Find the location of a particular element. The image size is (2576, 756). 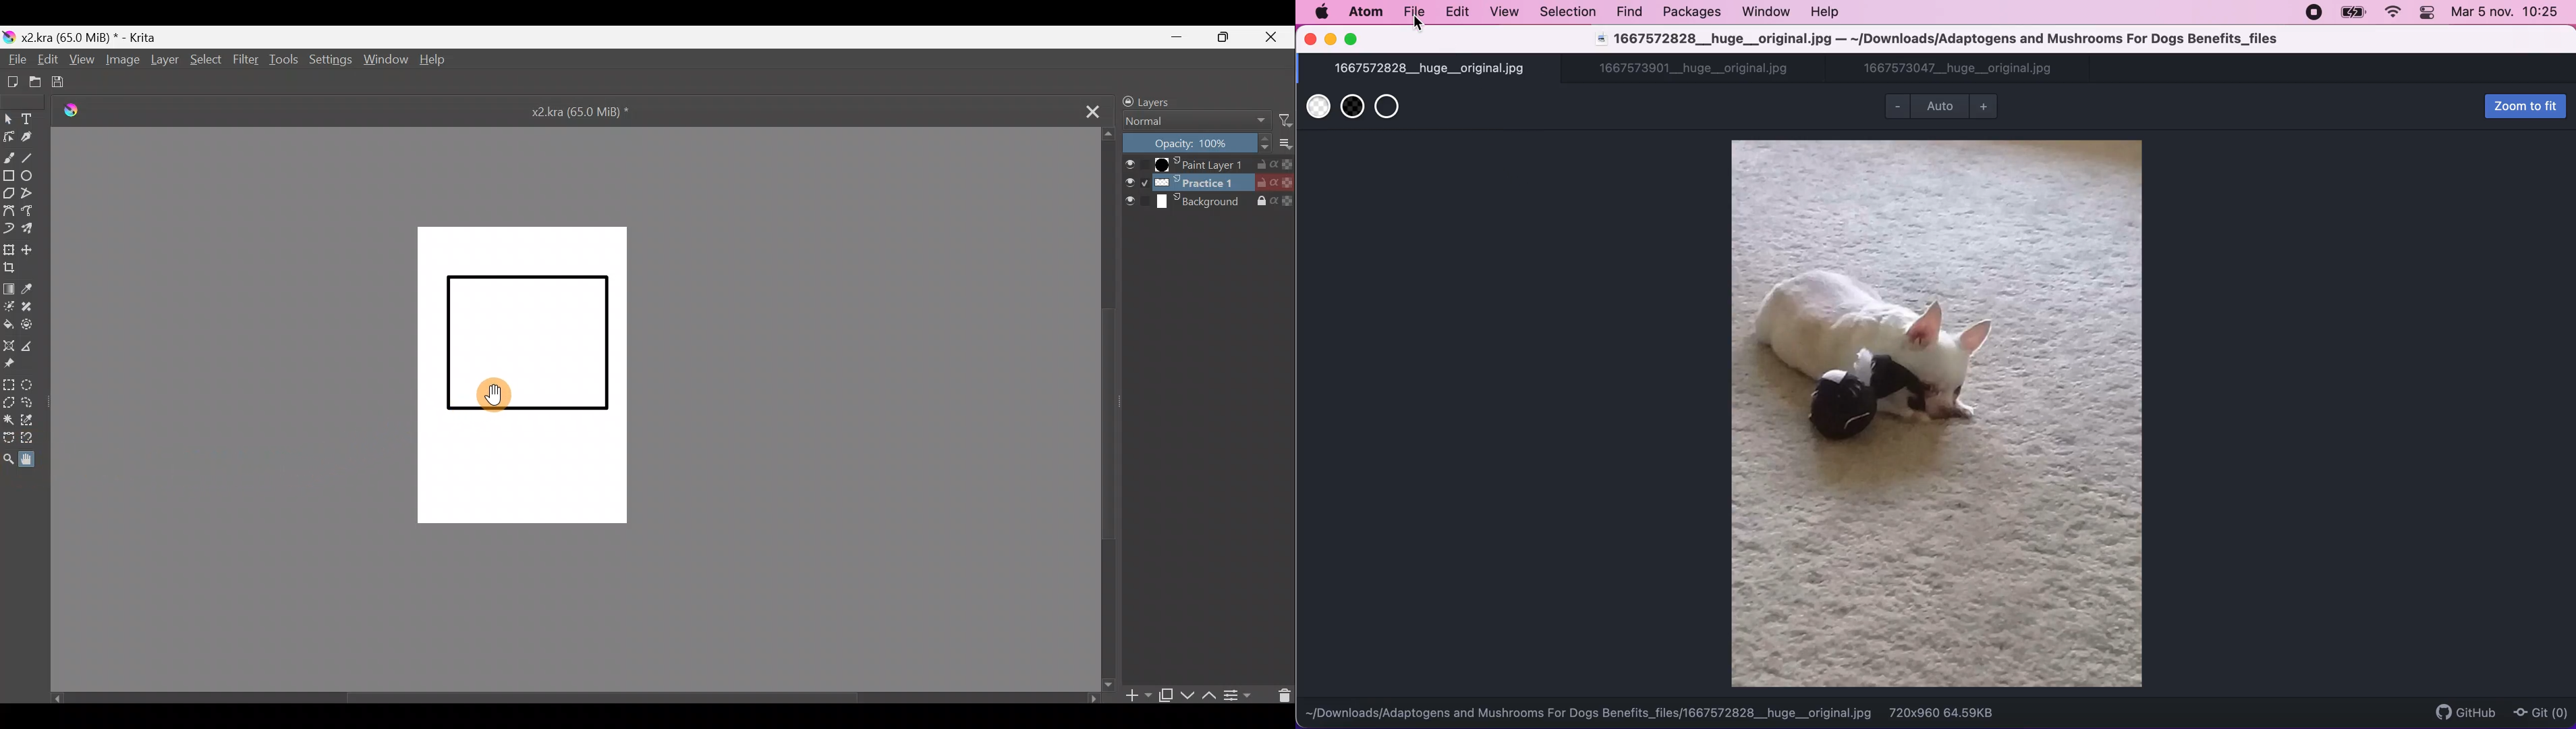

maximize is located at coordinates (1353, 39).